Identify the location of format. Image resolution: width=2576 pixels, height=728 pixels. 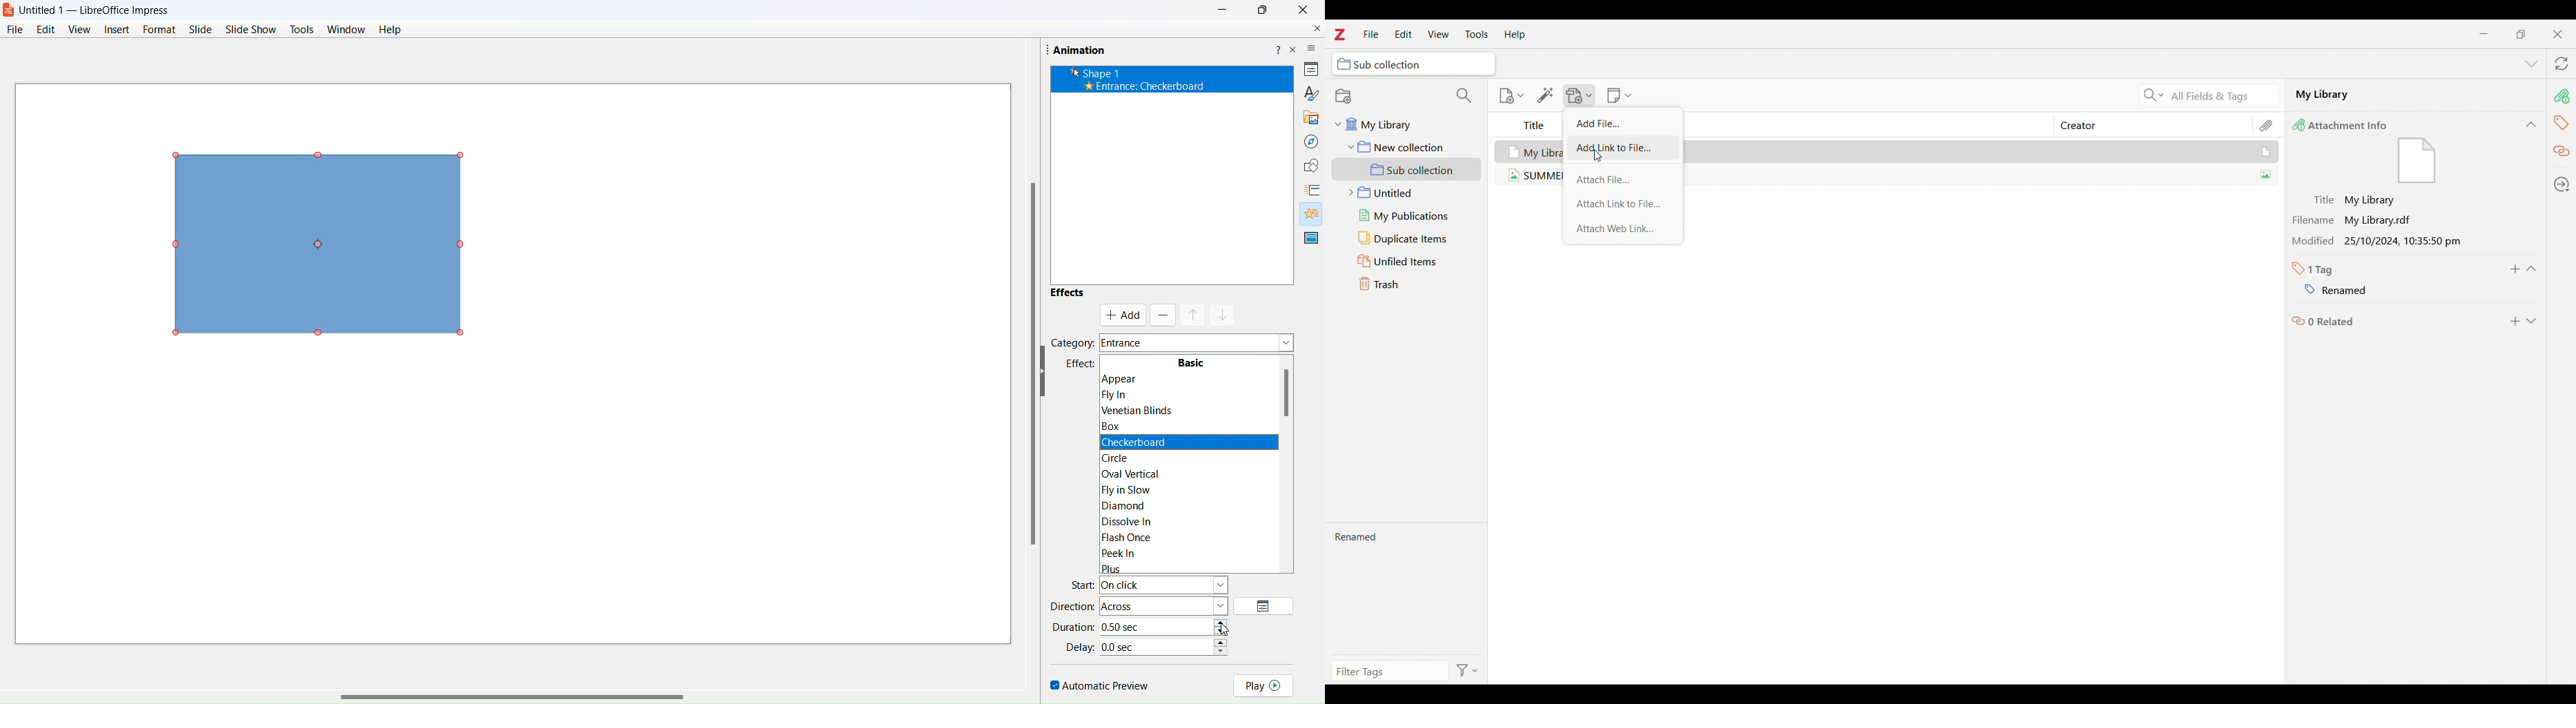
(158, 28).